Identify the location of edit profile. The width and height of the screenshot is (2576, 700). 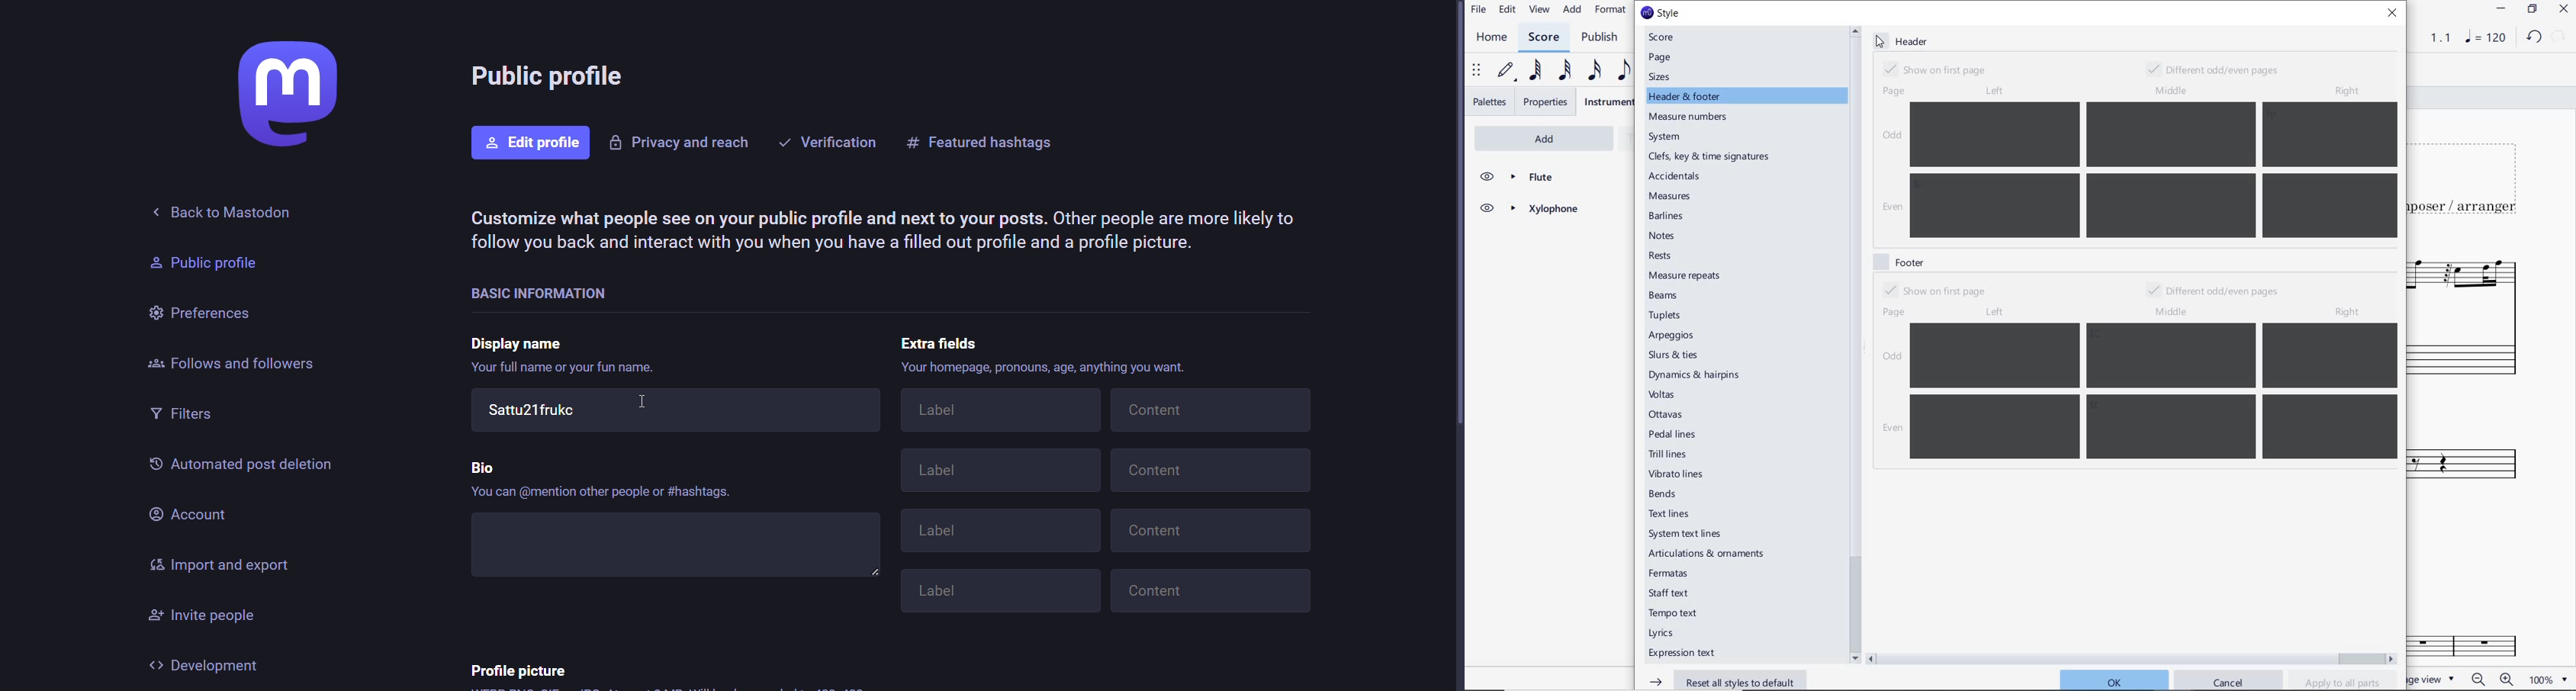
(531, 143).